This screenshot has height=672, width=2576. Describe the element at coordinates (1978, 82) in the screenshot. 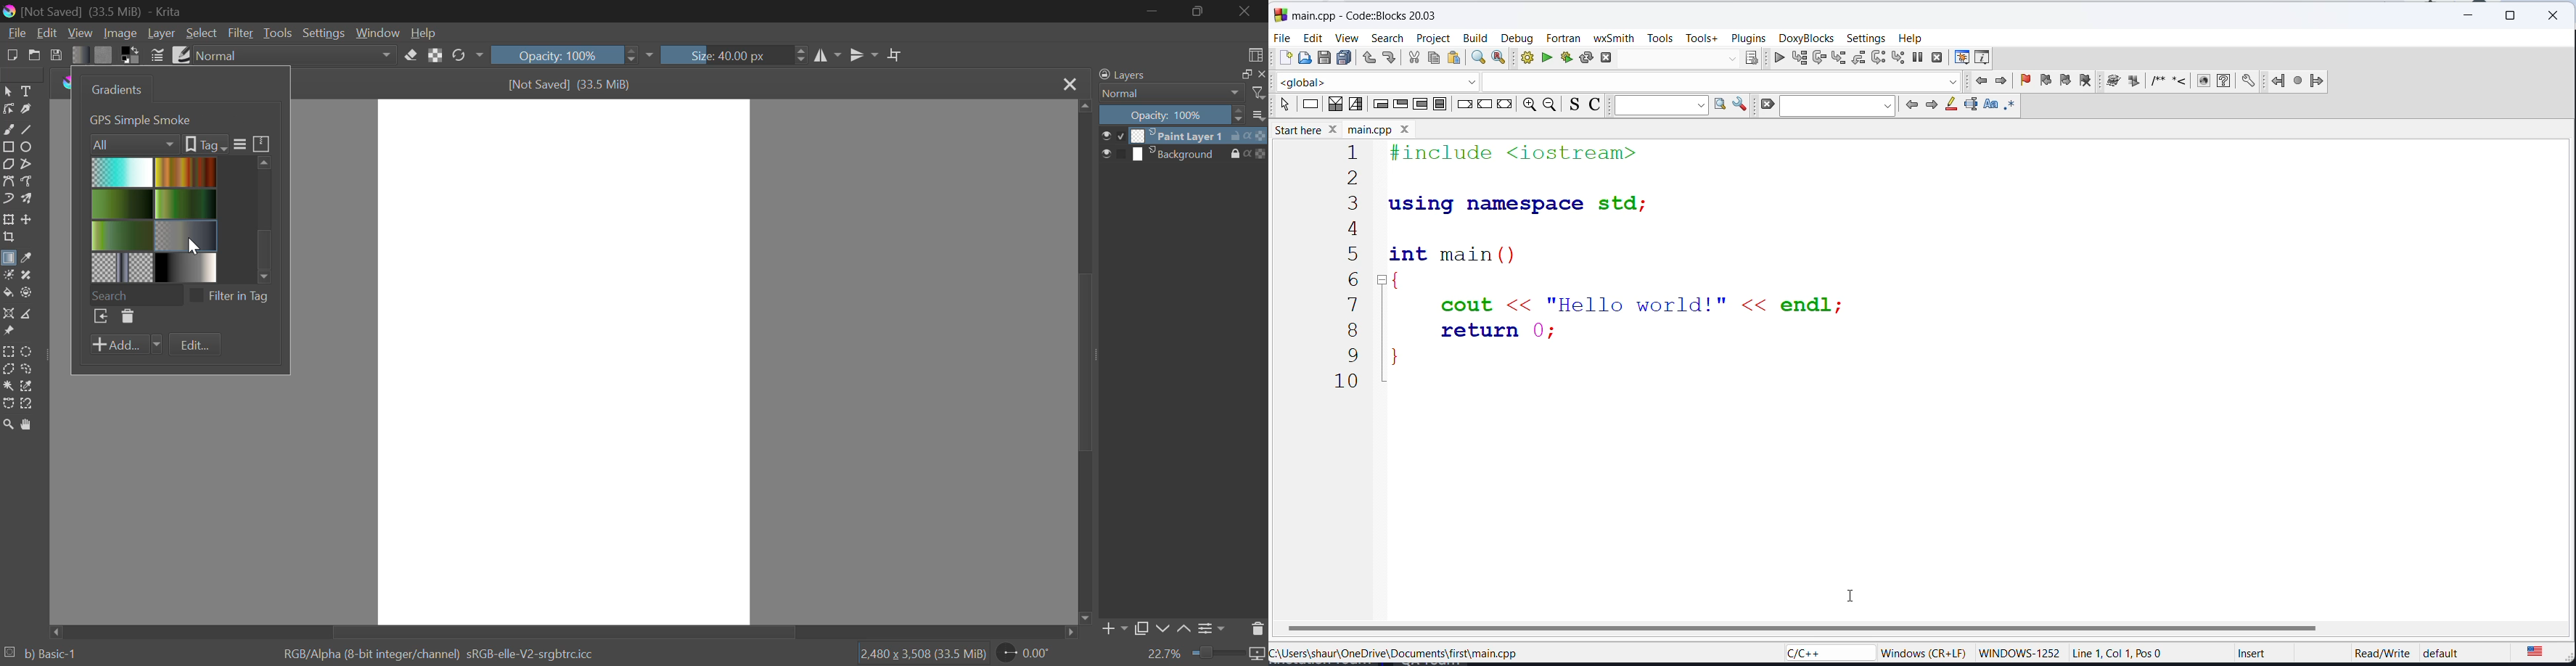

I see `previous` at that location.